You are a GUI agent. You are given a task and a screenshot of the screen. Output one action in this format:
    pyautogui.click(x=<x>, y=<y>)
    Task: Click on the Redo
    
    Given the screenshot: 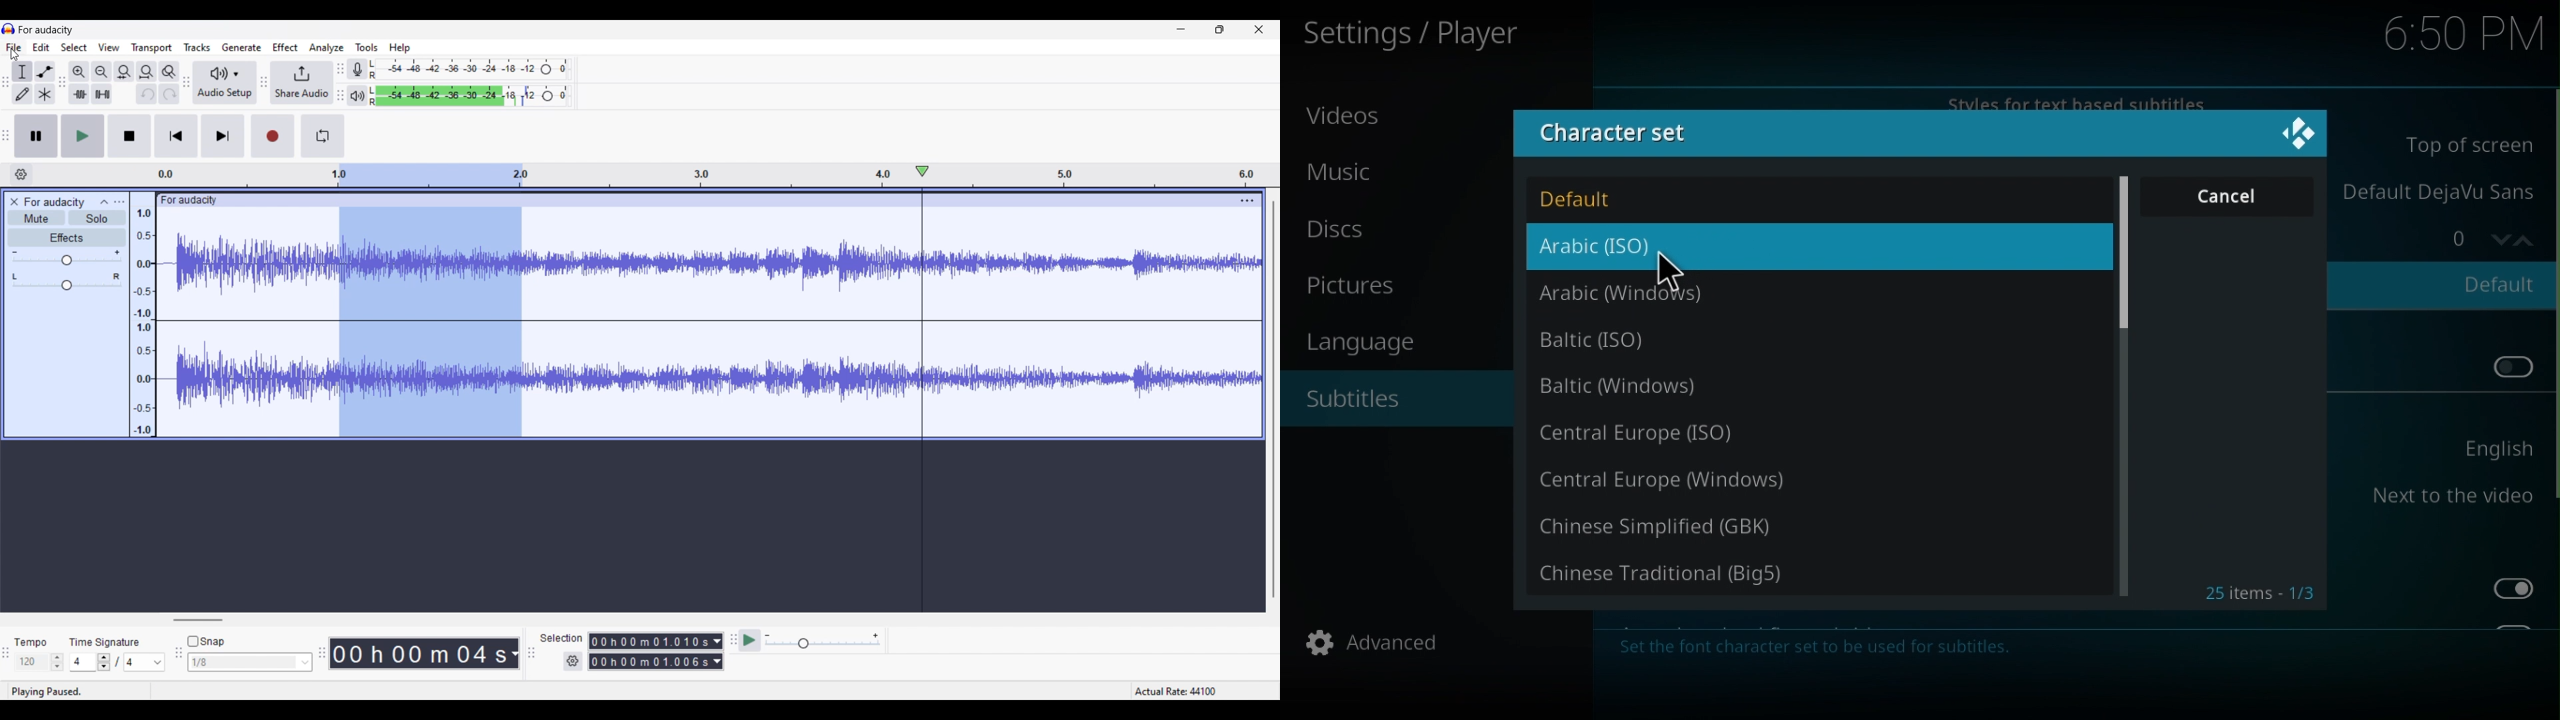 What is the action you would take?
    pyautogui.click(x=170, y=94)
    